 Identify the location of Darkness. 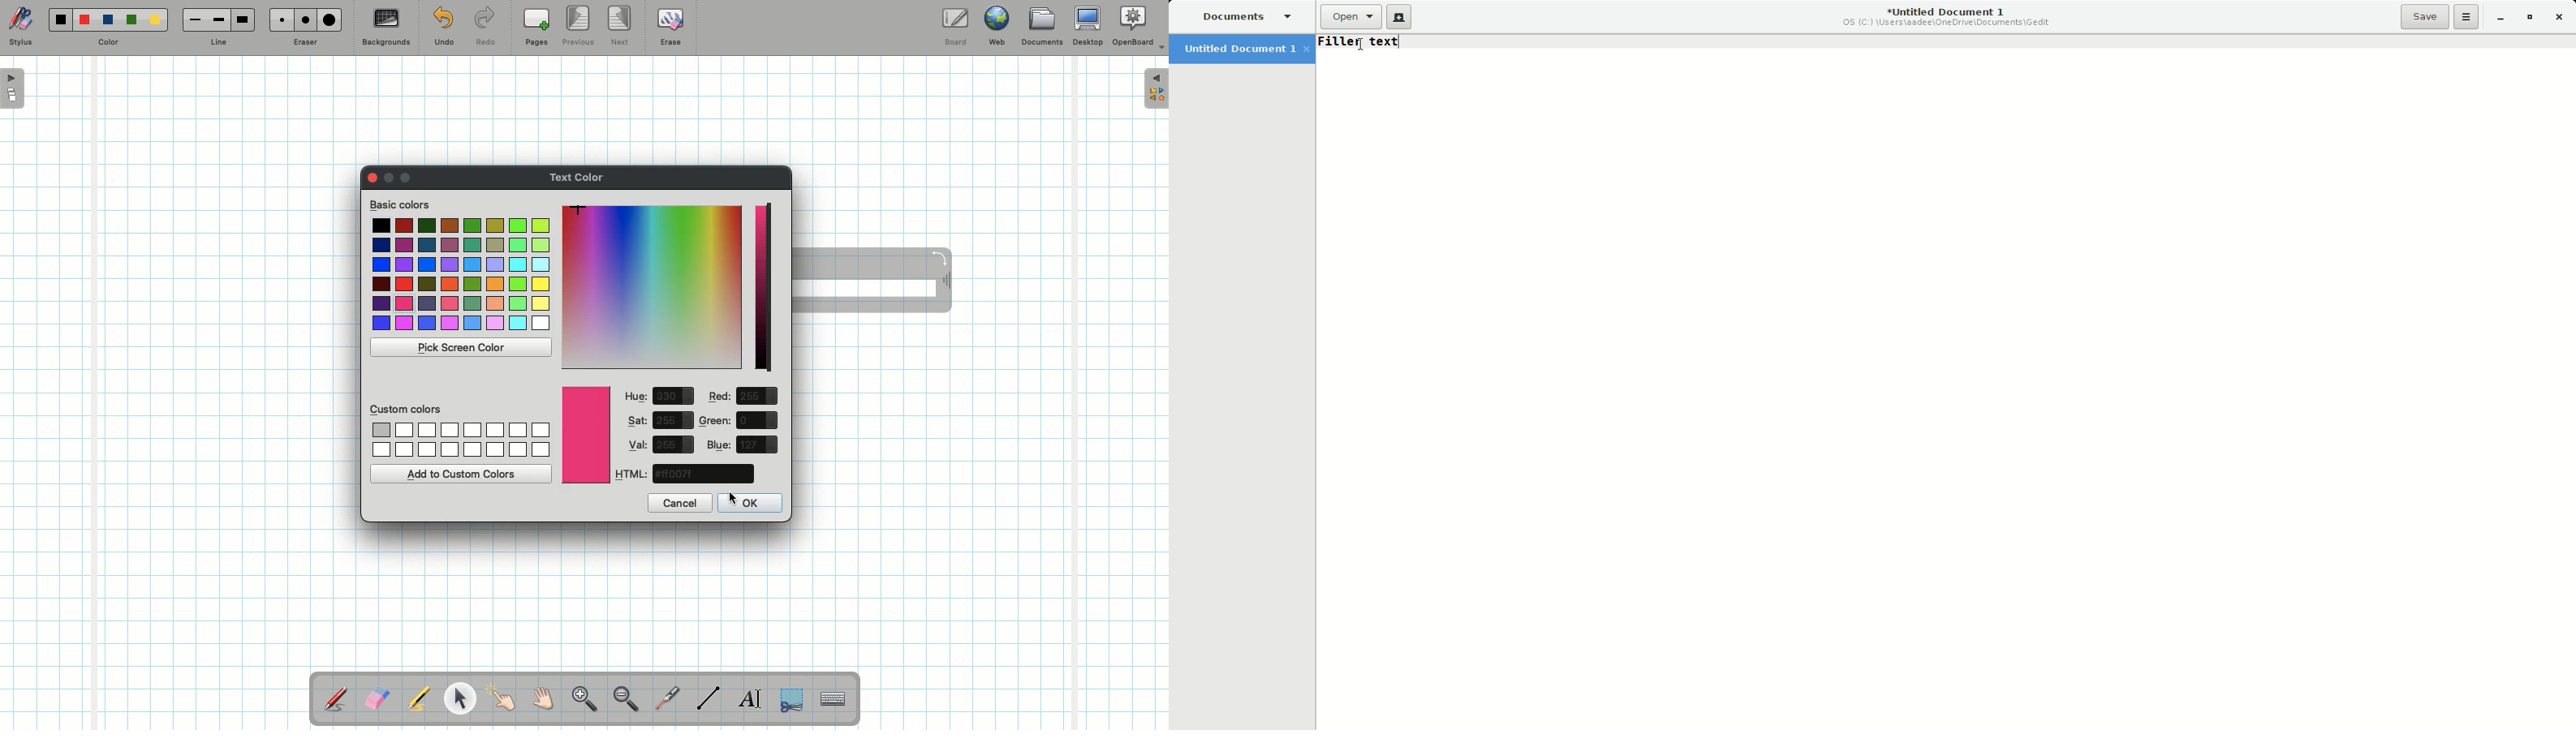
(767, 289).